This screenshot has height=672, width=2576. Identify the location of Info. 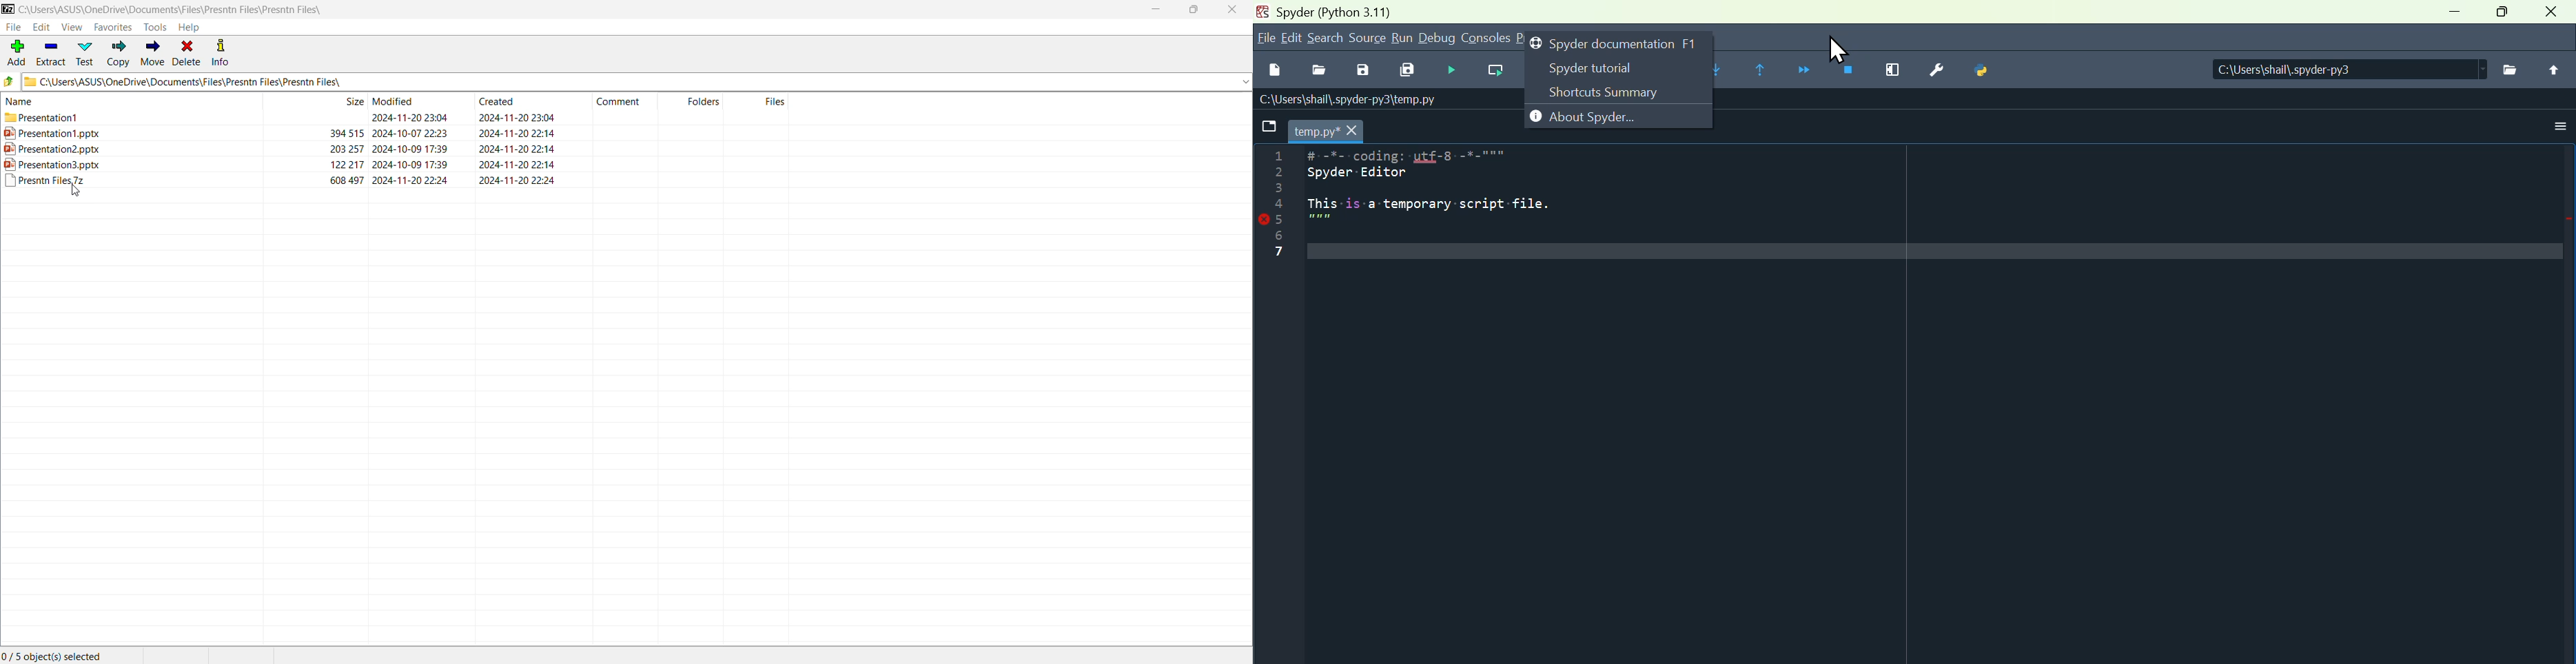
(220, 55).